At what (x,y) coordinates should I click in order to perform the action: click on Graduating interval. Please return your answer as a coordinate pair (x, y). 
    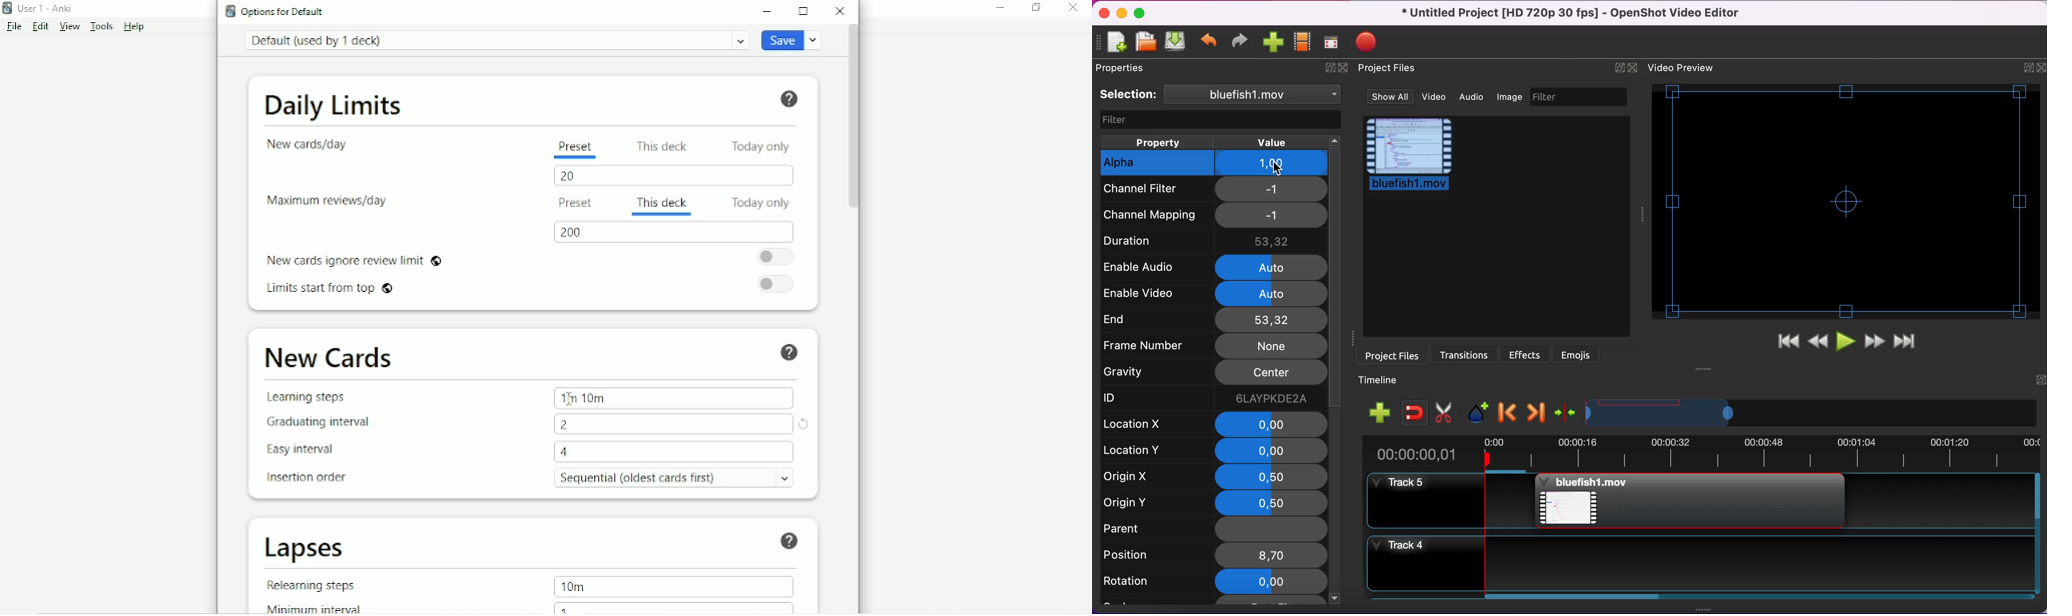
    Looking at the image, I should click on (317, 423).